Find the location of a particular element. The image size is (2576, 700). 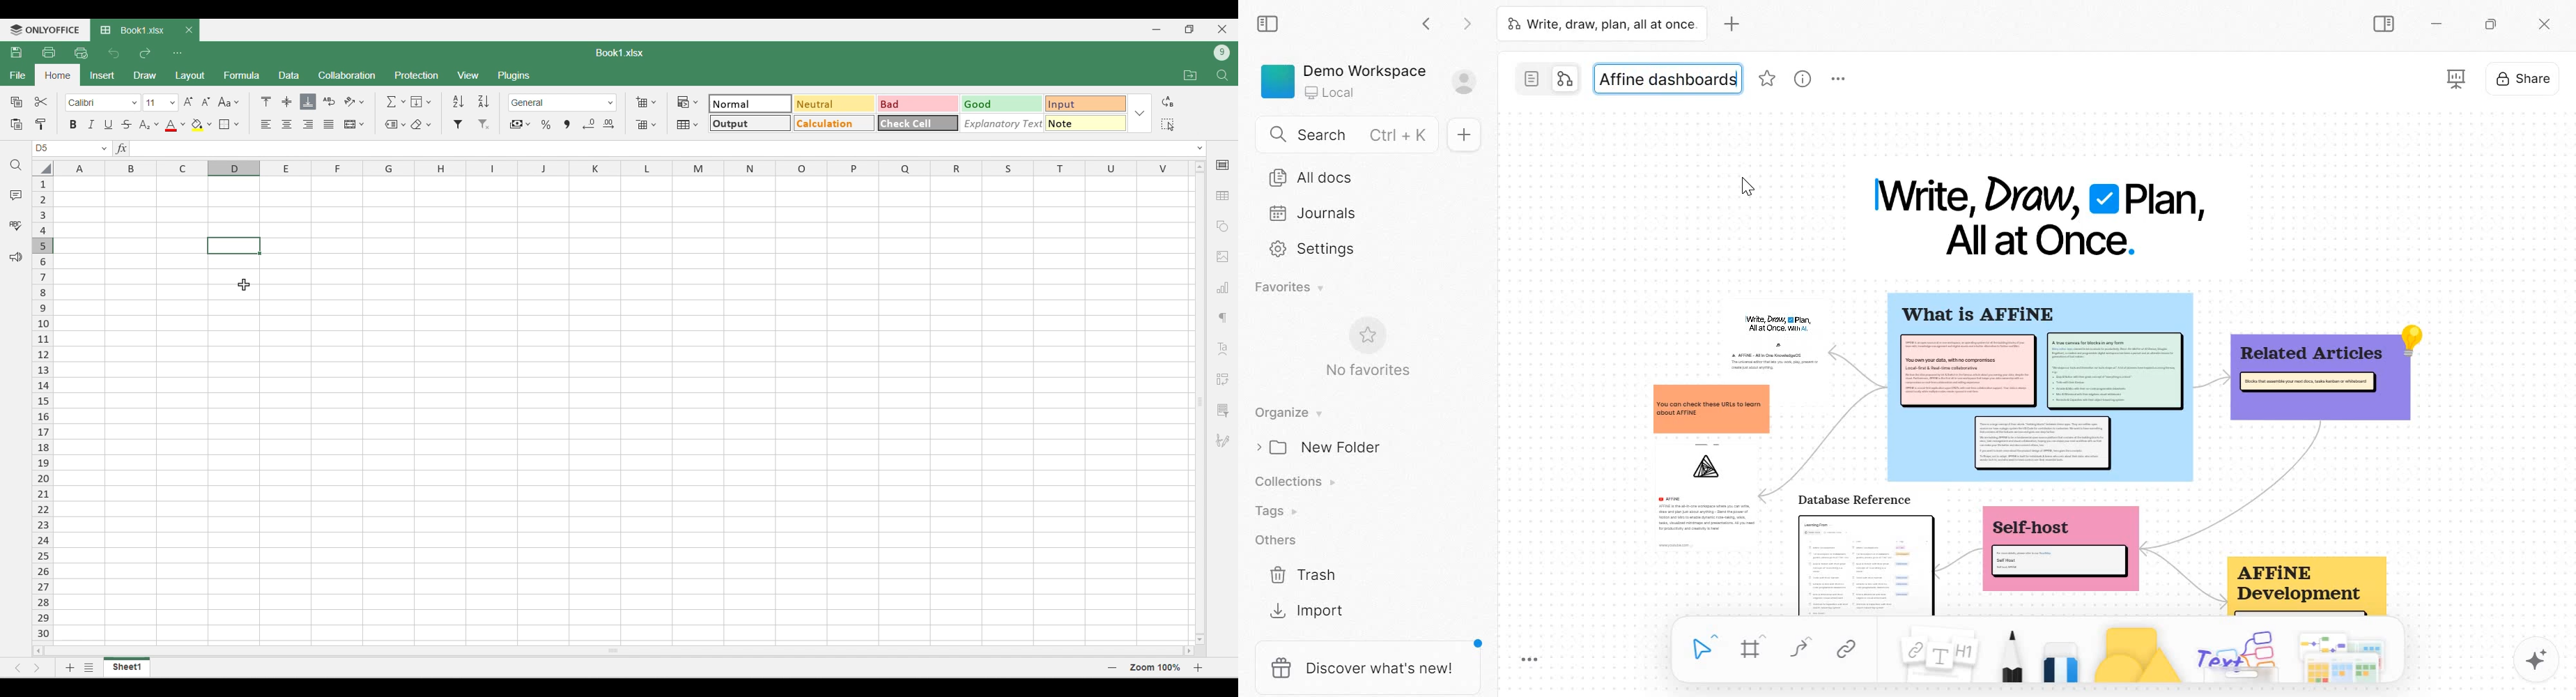

Go back is located at coordinates (1430, 26).